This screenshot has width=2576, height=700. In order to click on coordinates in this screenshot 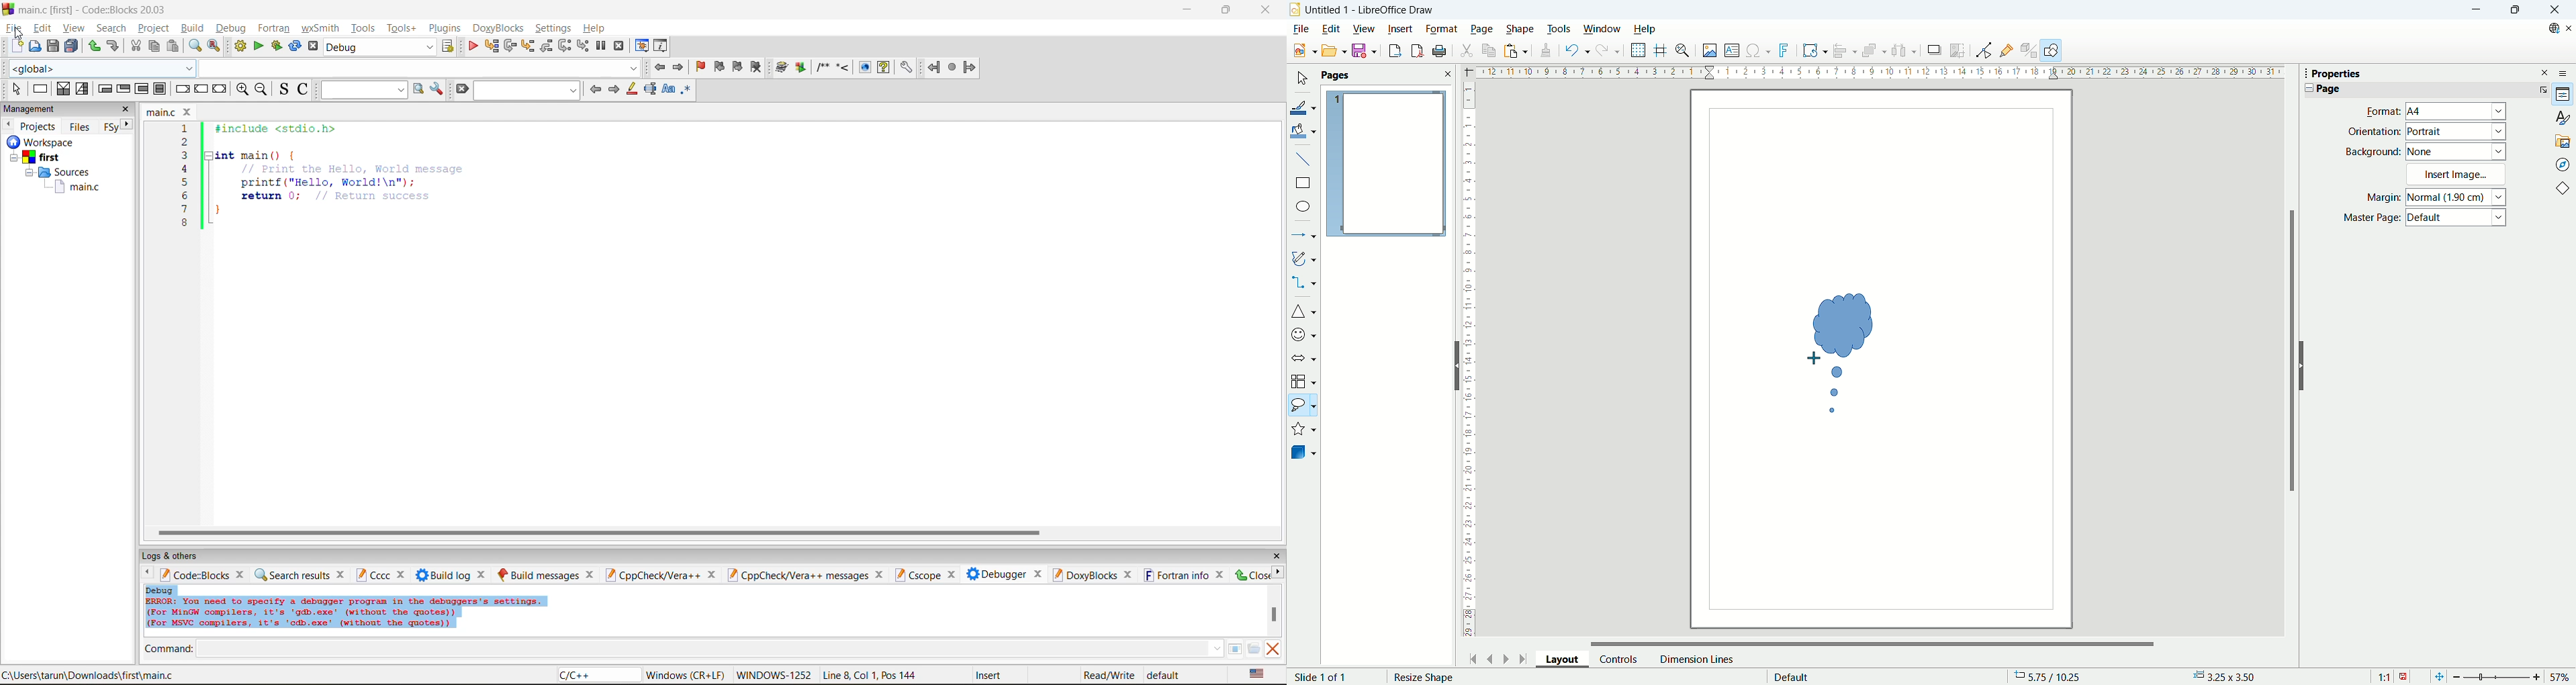, I will do `click(2054, 677)`.